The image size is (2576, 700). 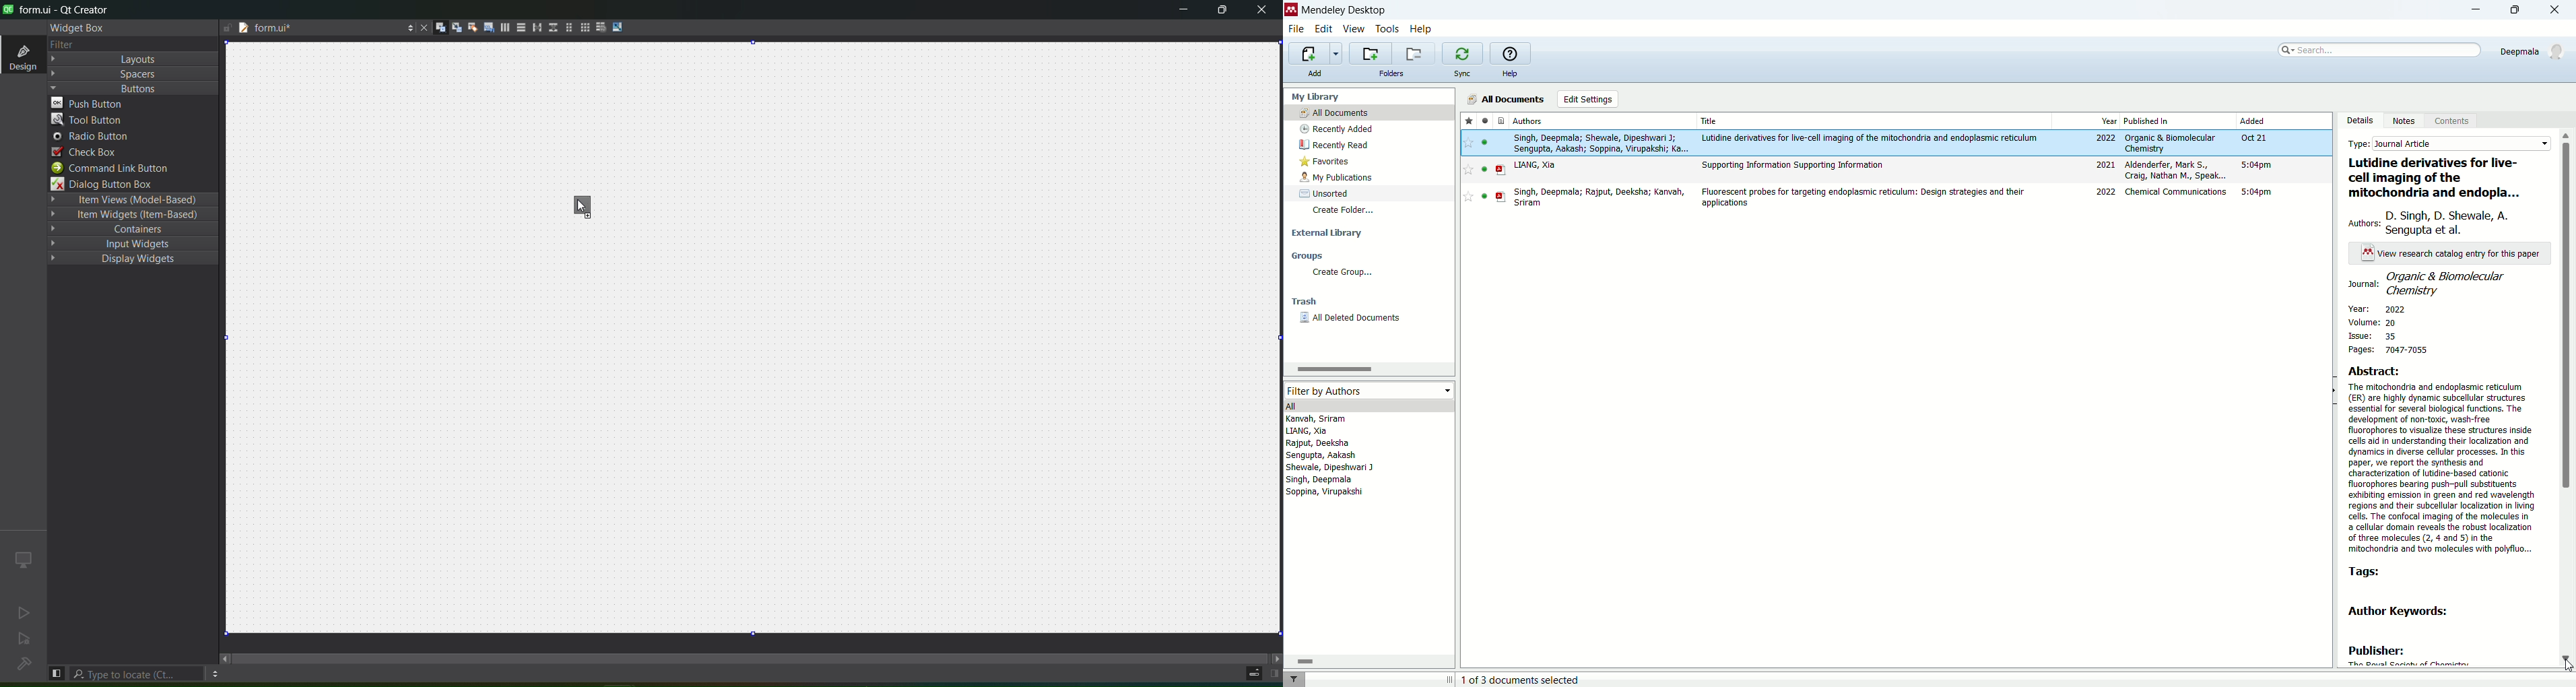 I want to click on create group, so click(x=1344, y=272).